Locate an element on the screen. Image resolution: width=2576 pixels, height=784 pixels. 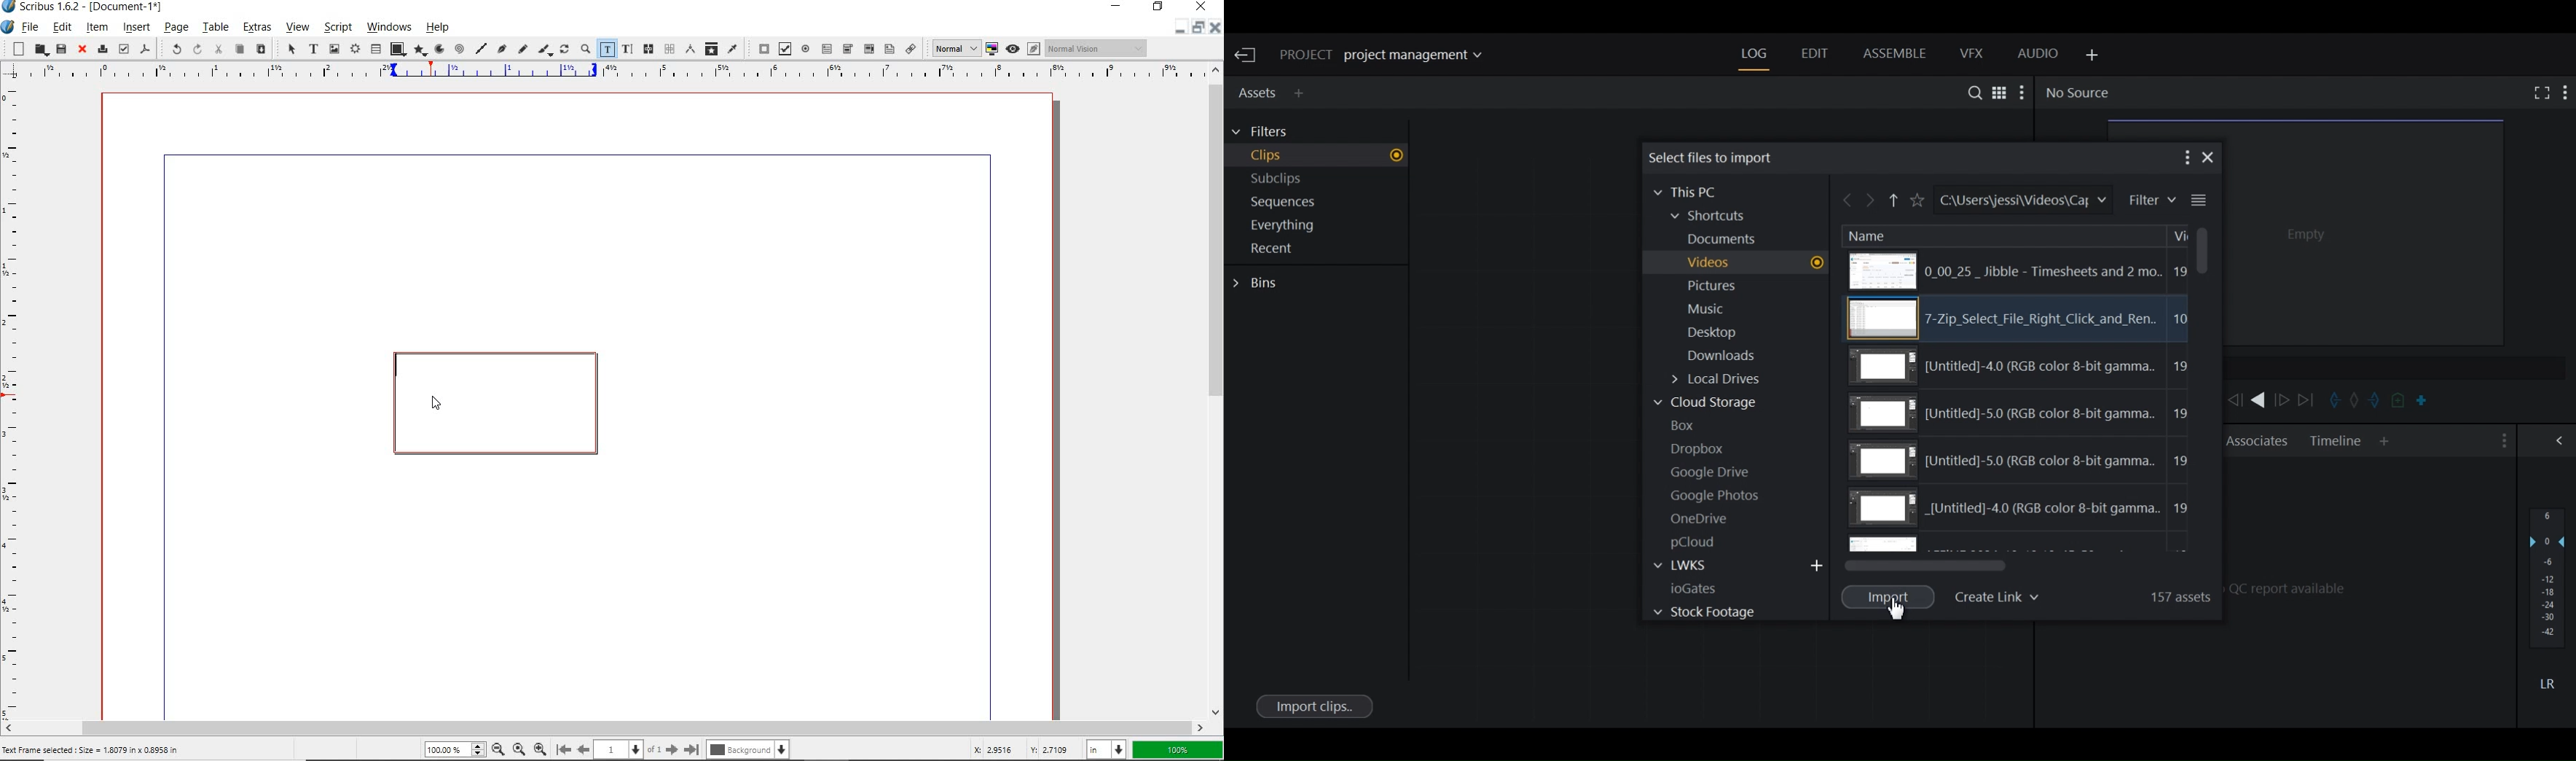
table is located at coordinates (375, 50).